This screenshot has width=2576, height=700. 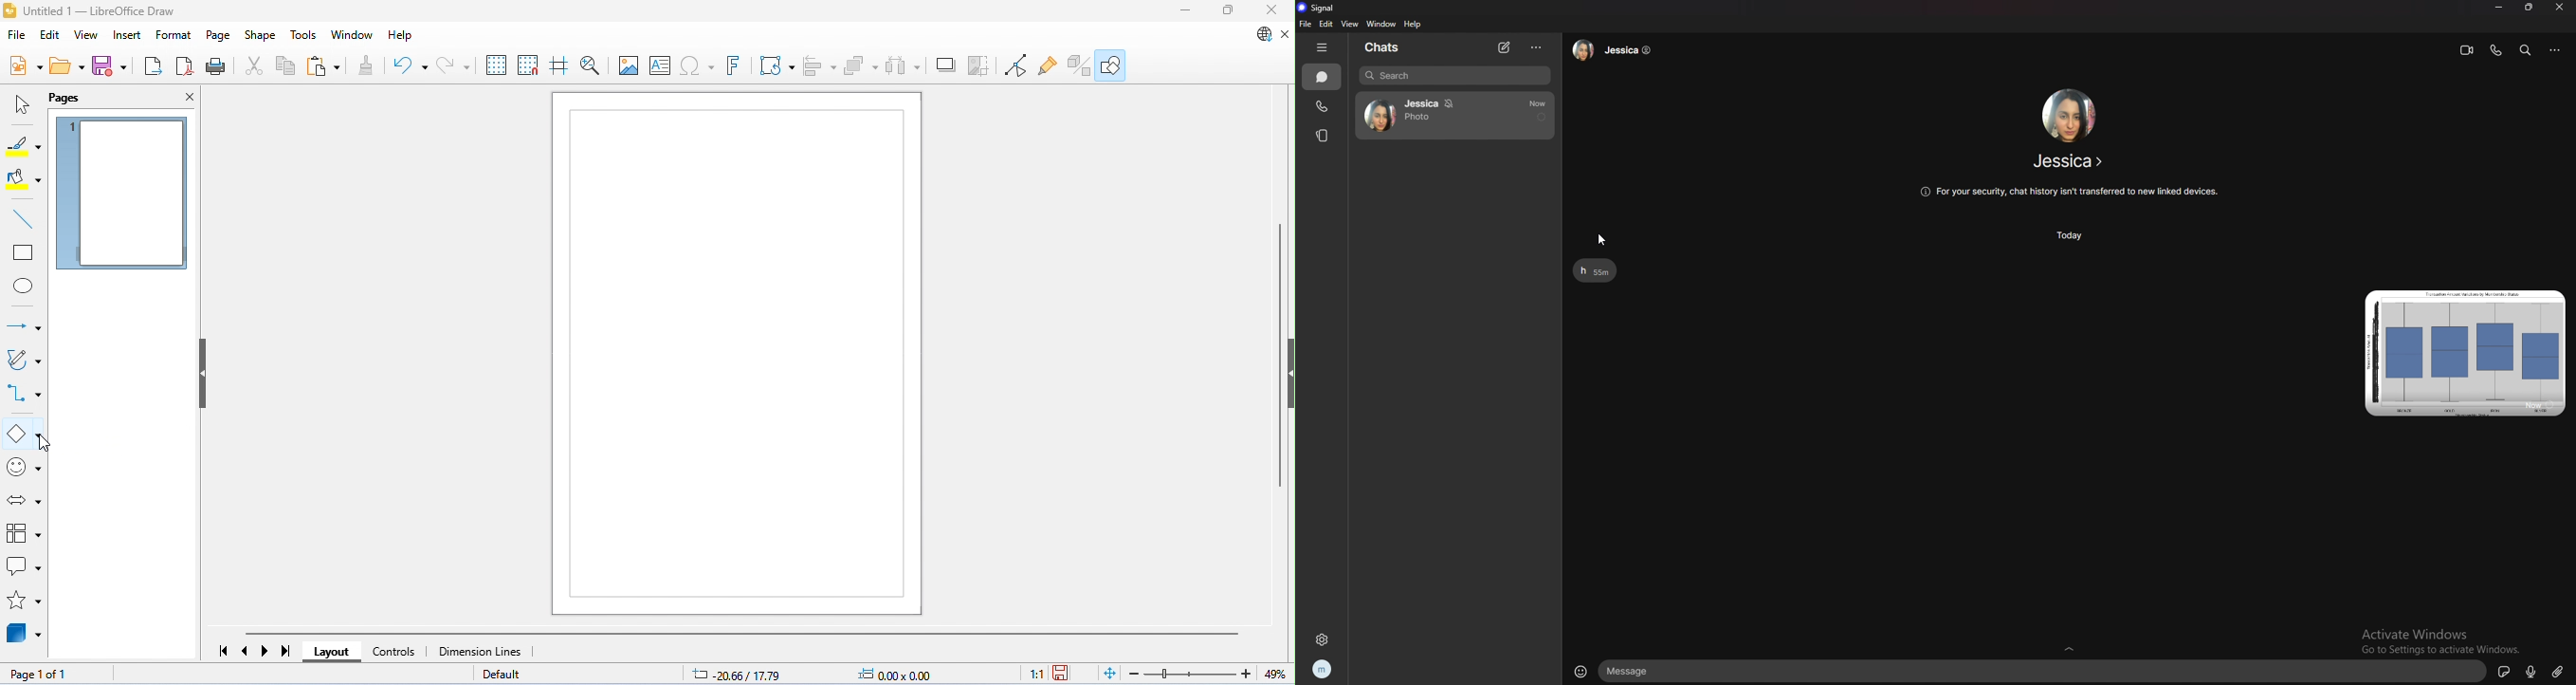 I want to click on line color, so click(x=23, y=144).